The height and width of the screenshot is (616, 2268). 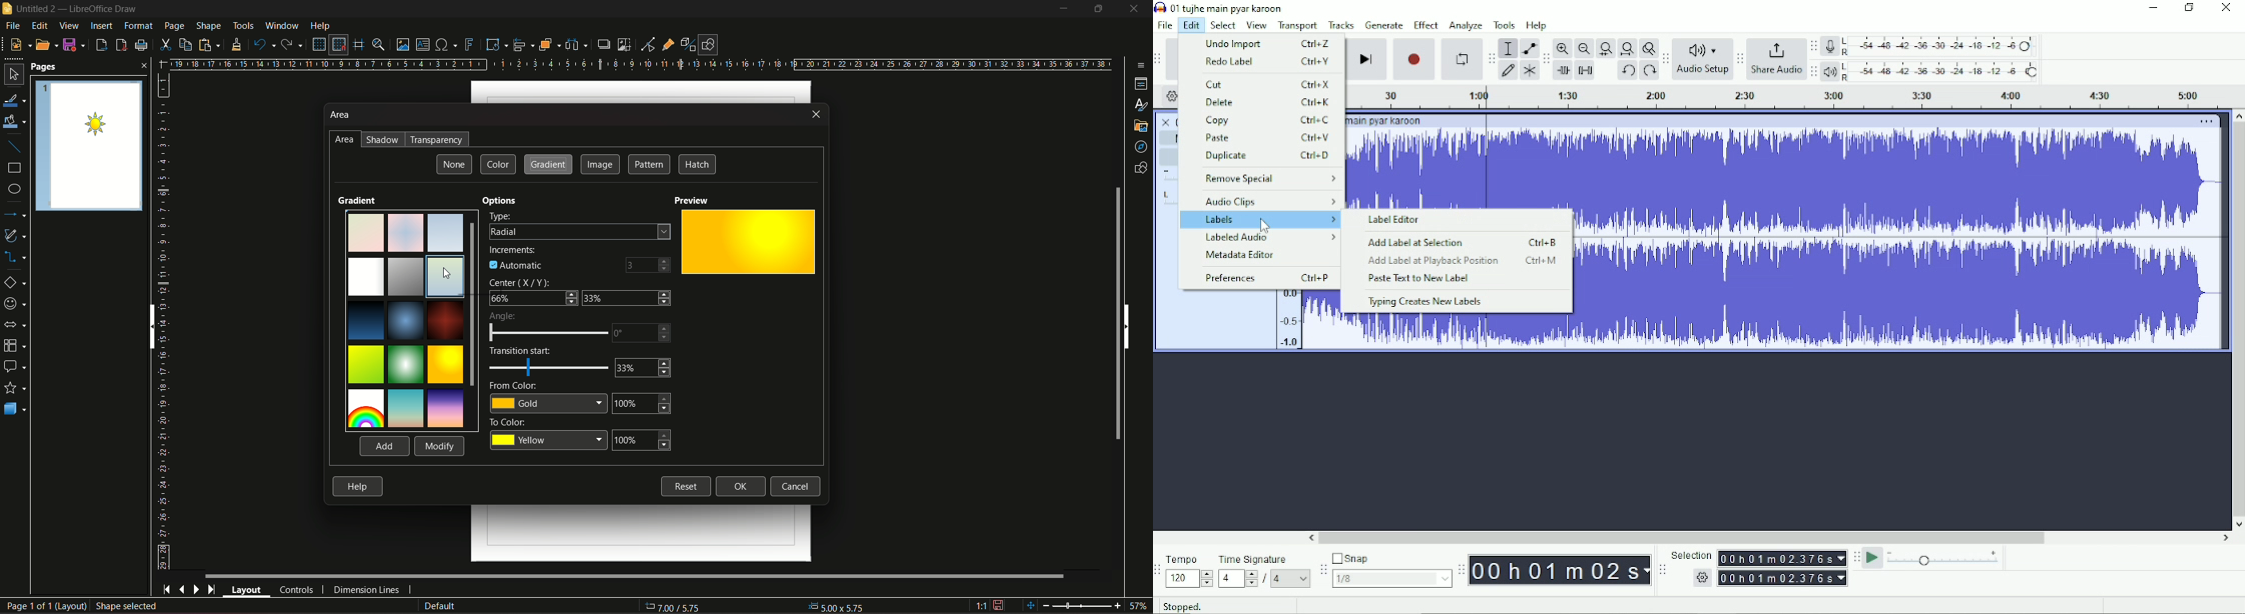 What do you see at coordinates (1415, 59) in the screenshot?
I see `Record` at bounding box center [1415, 59].